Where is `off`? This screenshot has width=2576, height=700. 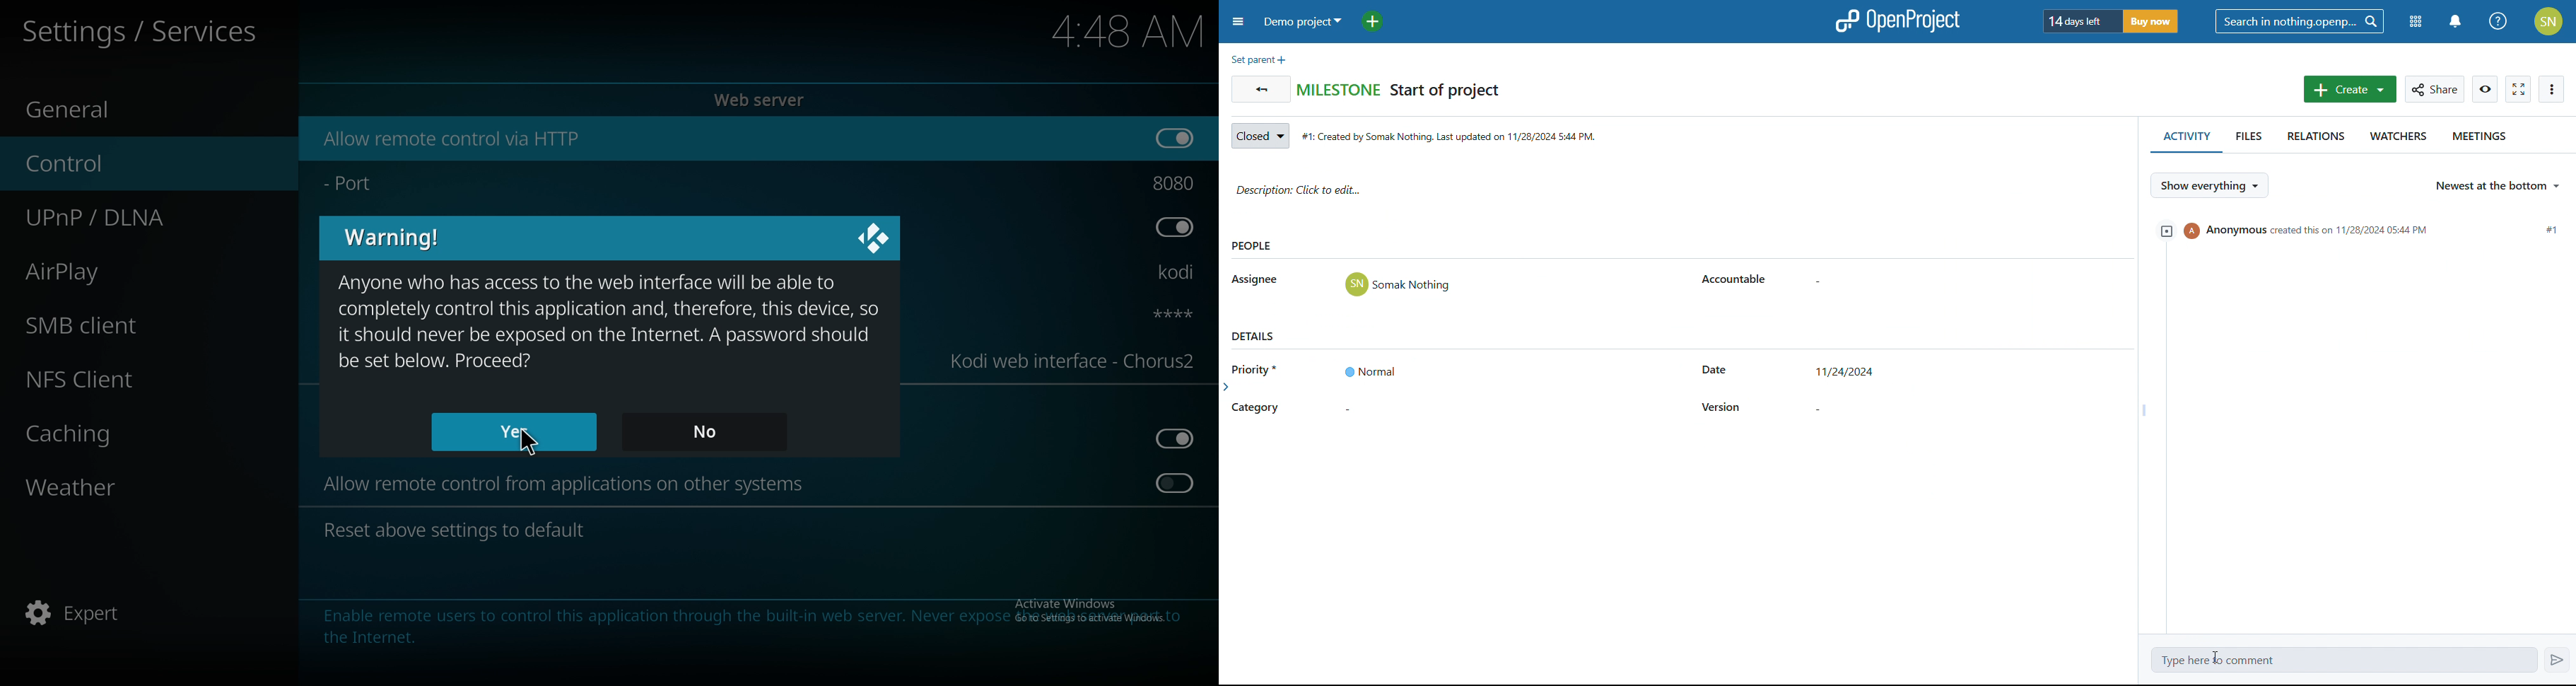
off is located at coordinates (1178, 227).